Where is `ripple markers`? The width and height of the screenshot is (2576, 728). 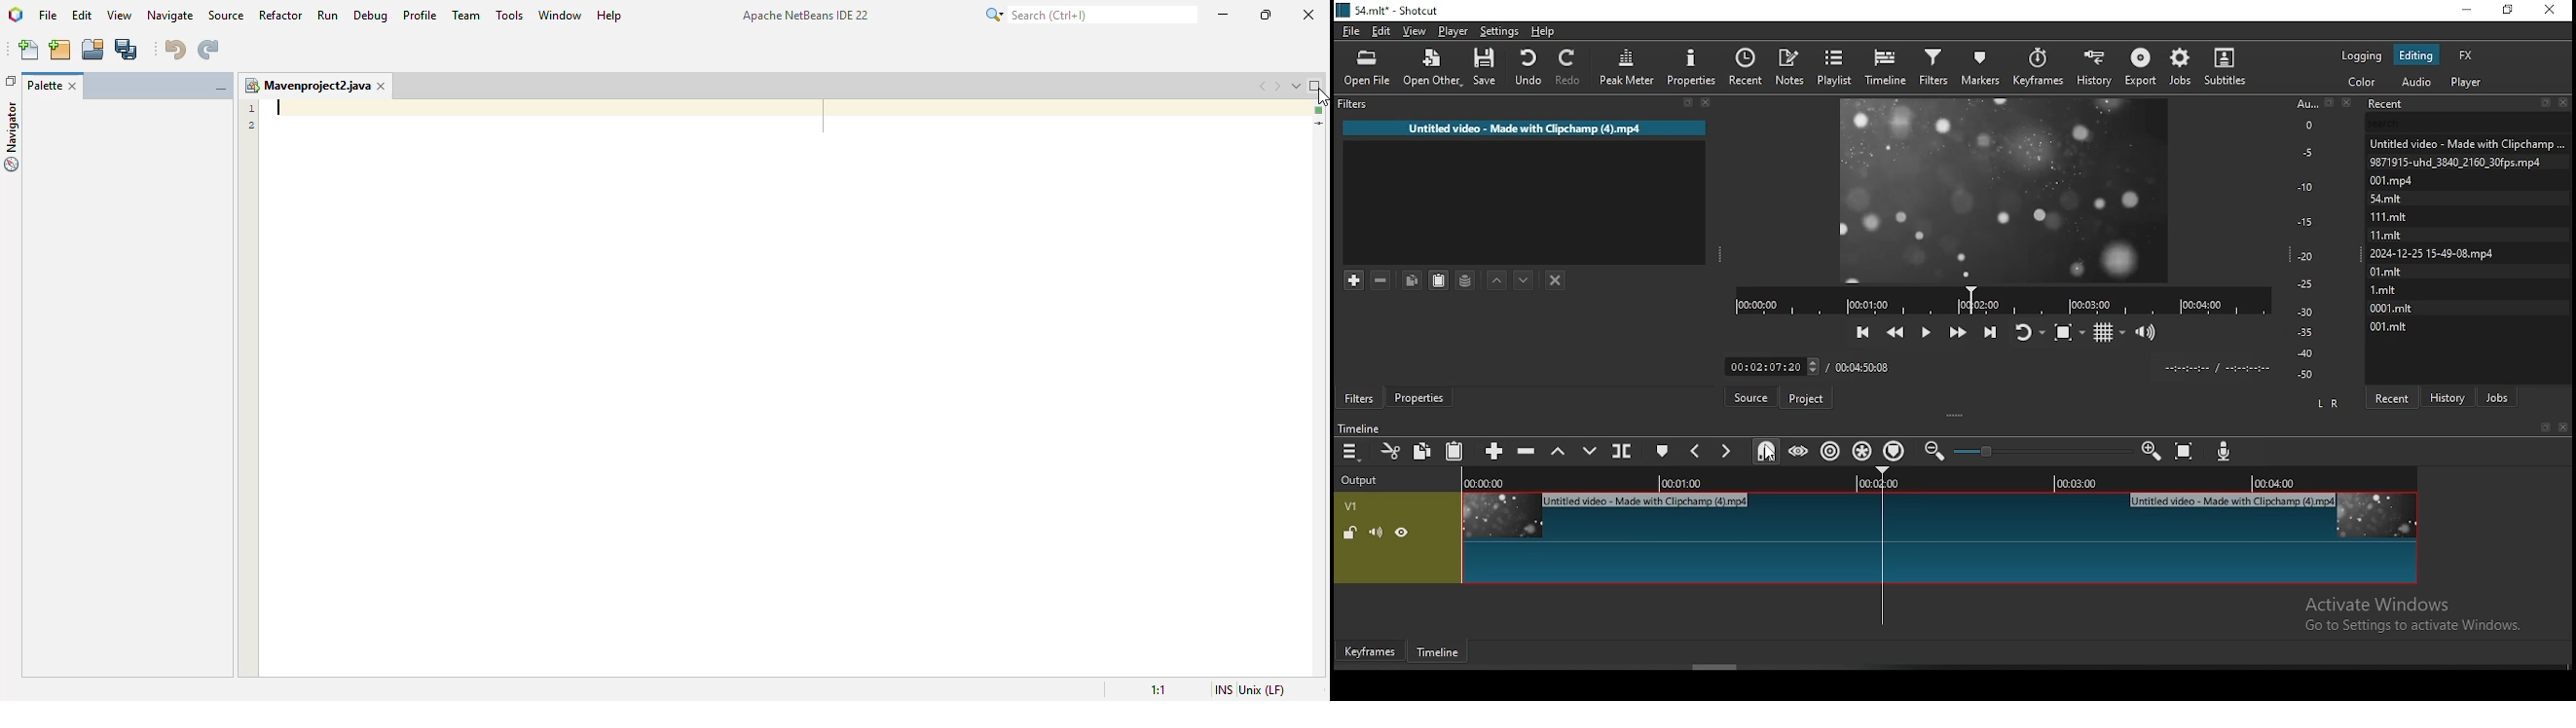
ripple markers is located at coordinates (1895, 450).